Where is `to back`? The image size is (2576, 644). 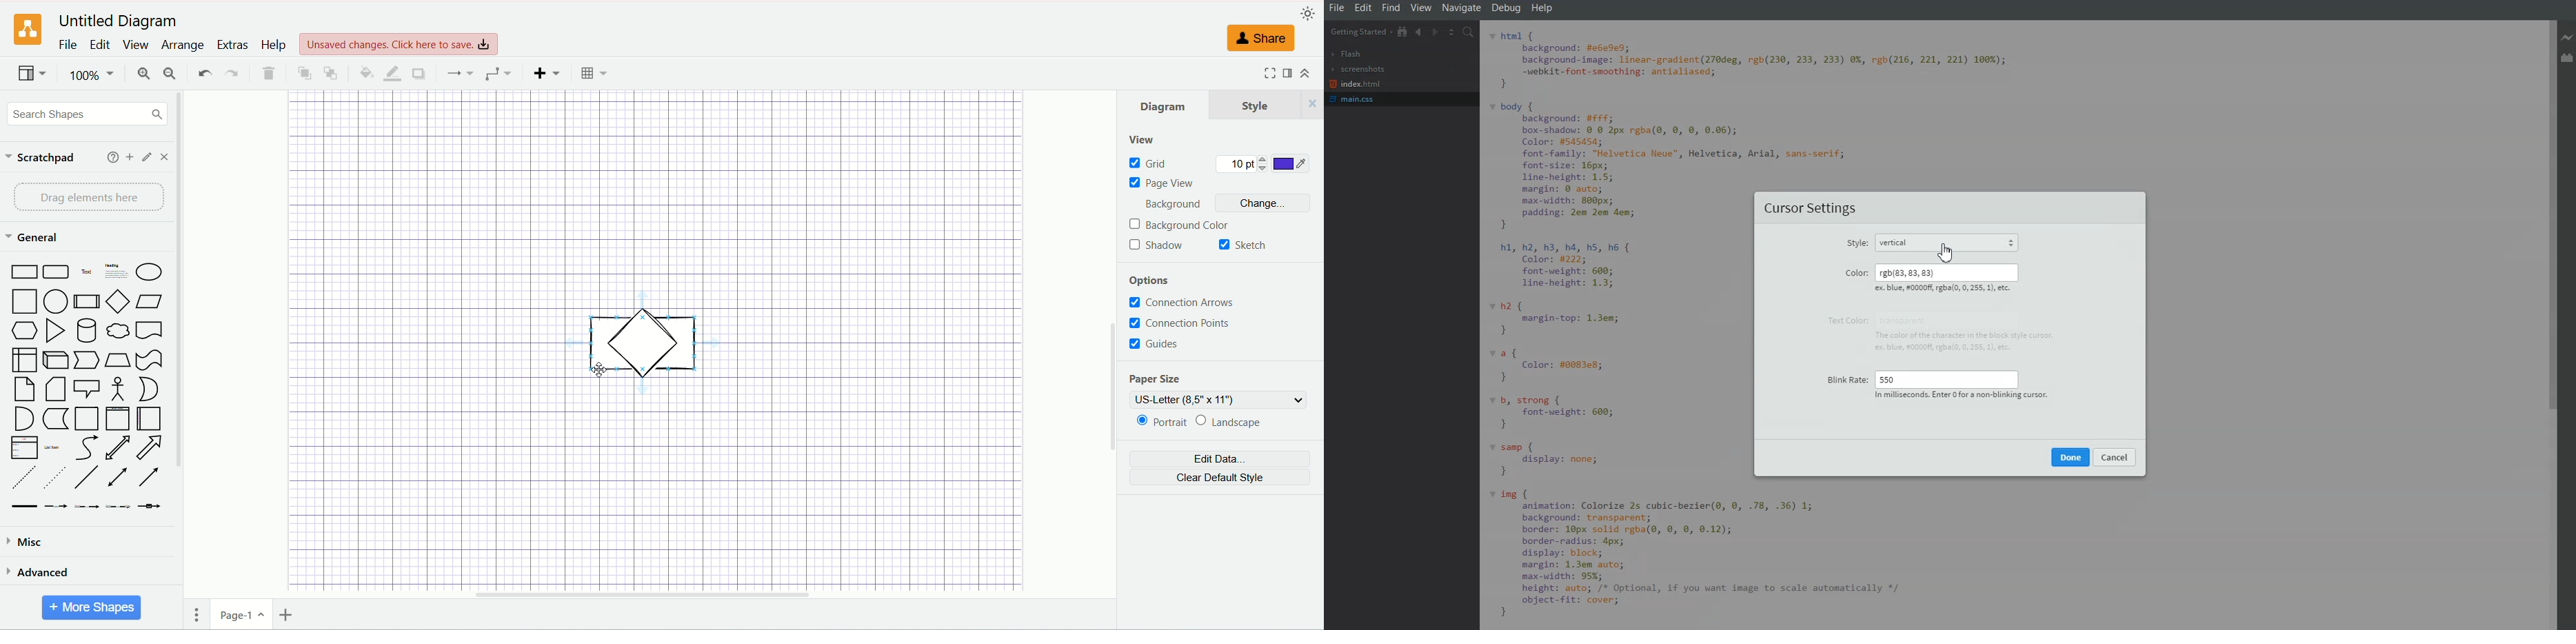
to back is located at coordinates (331, 72).